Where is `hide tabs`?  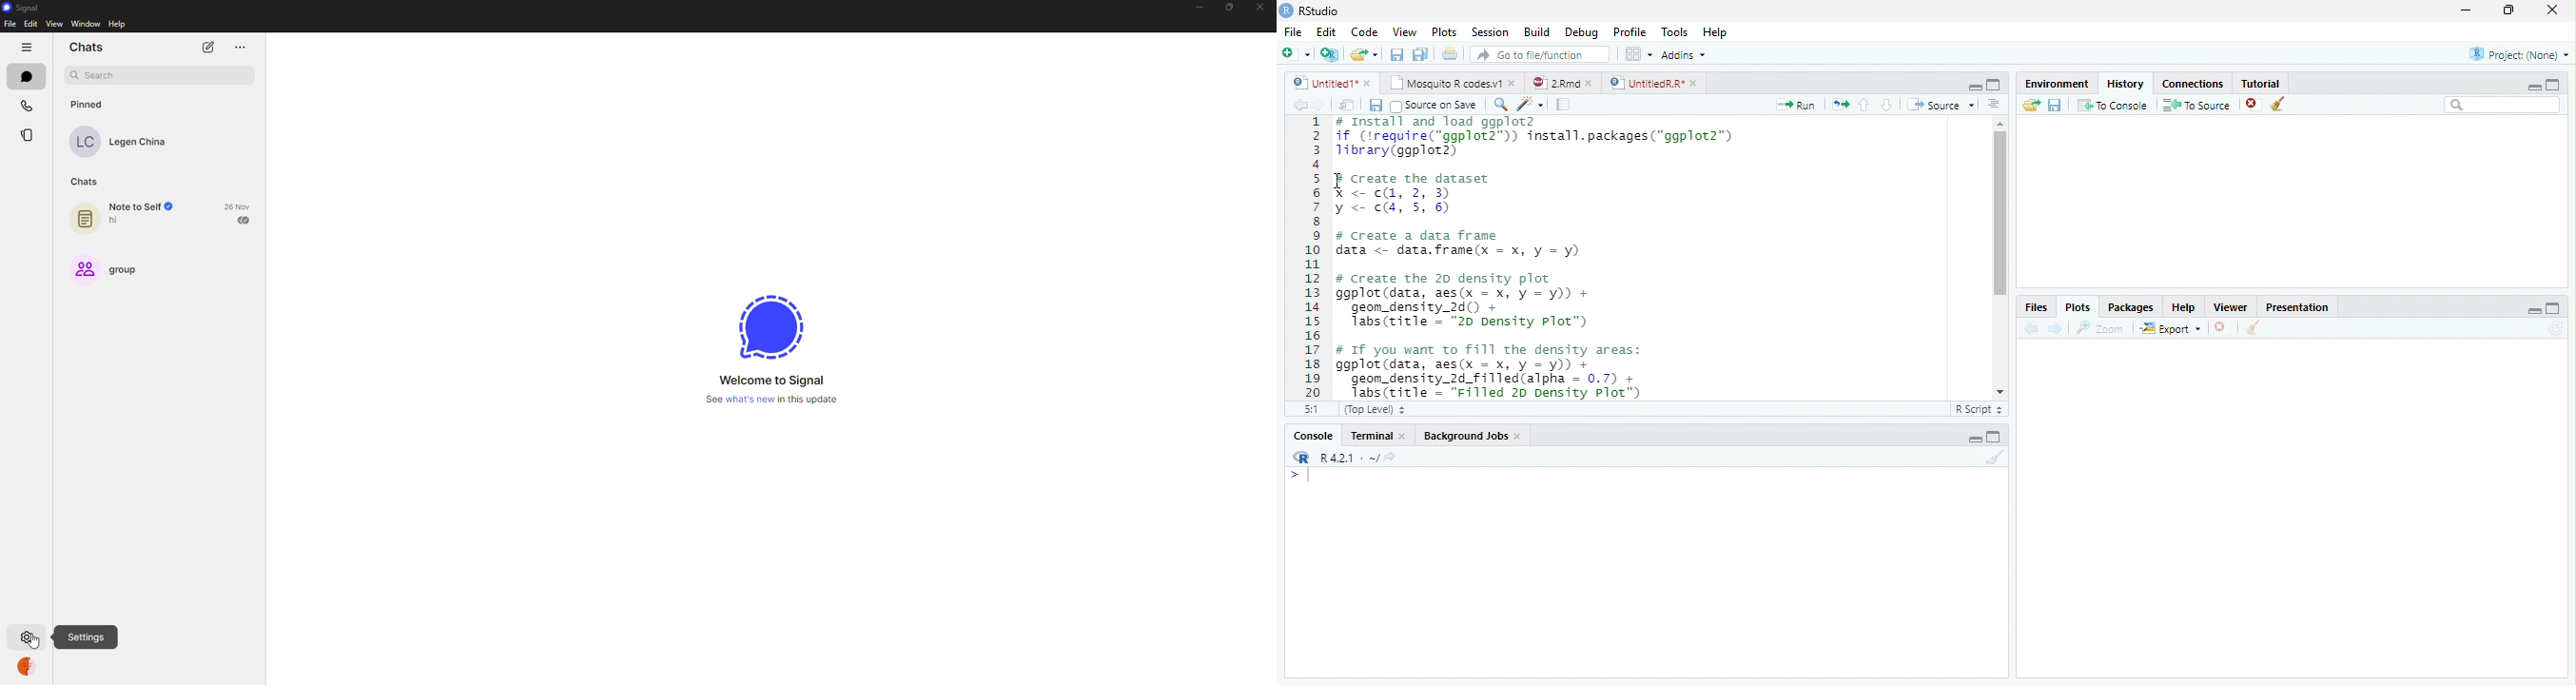
hide tabs is located at coordinates (28, 48).